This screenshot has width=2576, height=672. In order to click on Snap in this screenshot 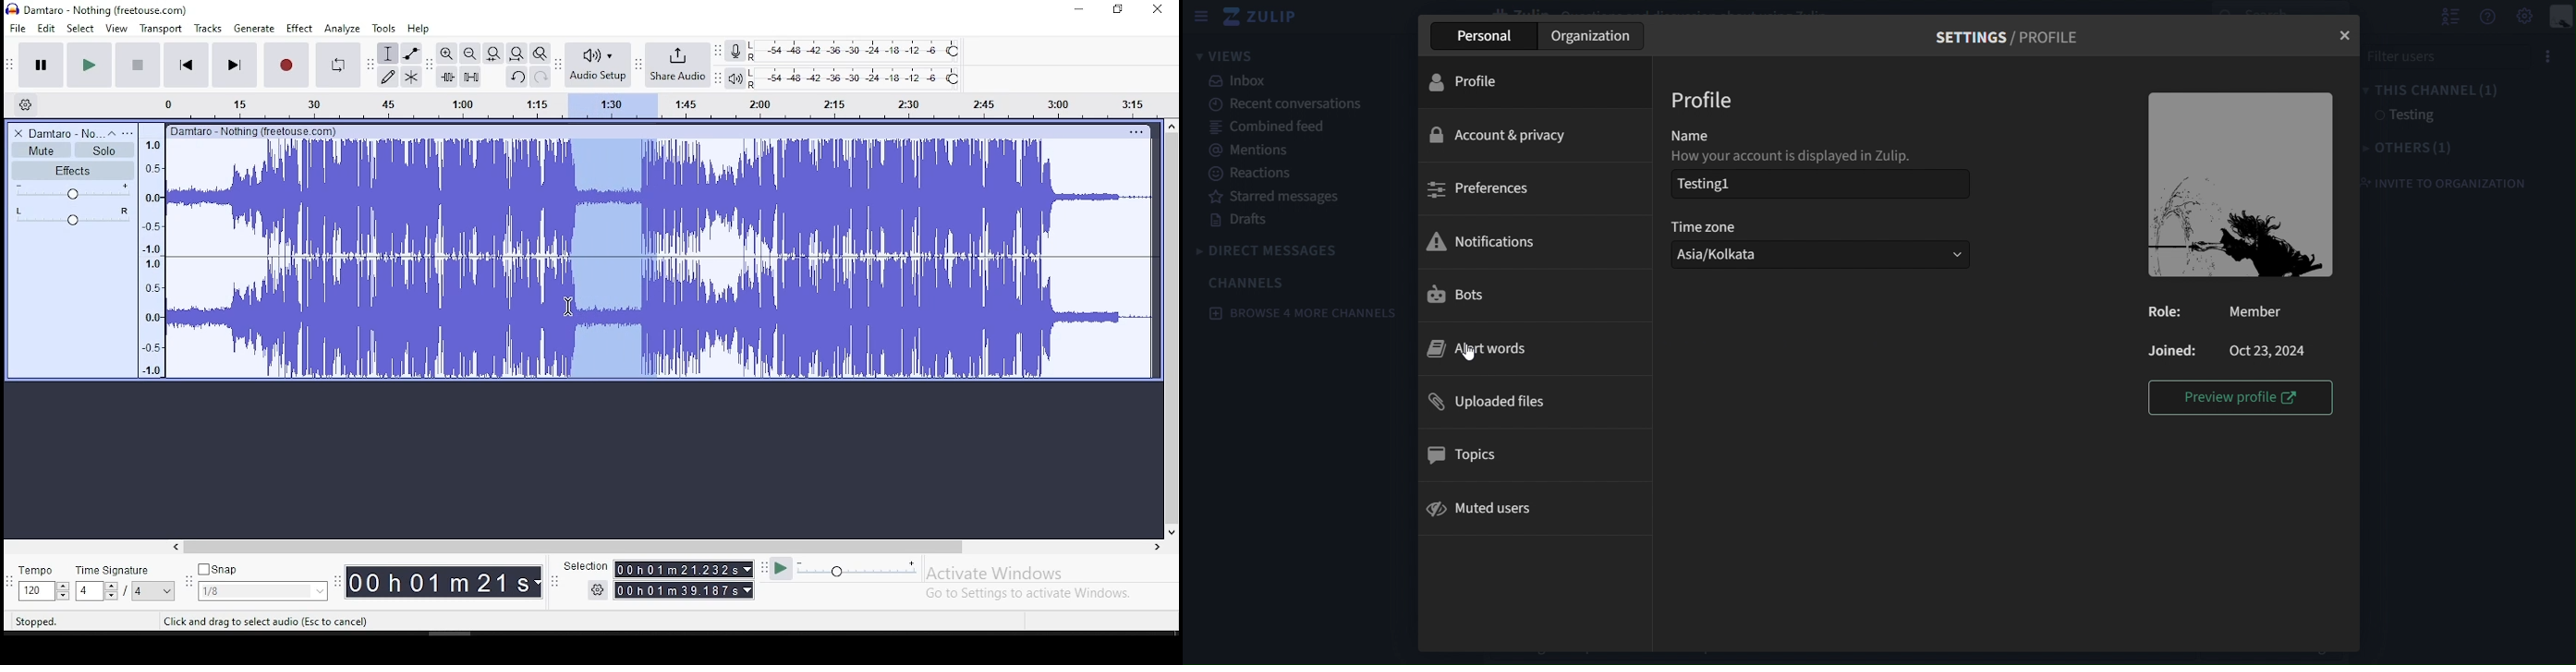, I will do `click(262, 570)`.